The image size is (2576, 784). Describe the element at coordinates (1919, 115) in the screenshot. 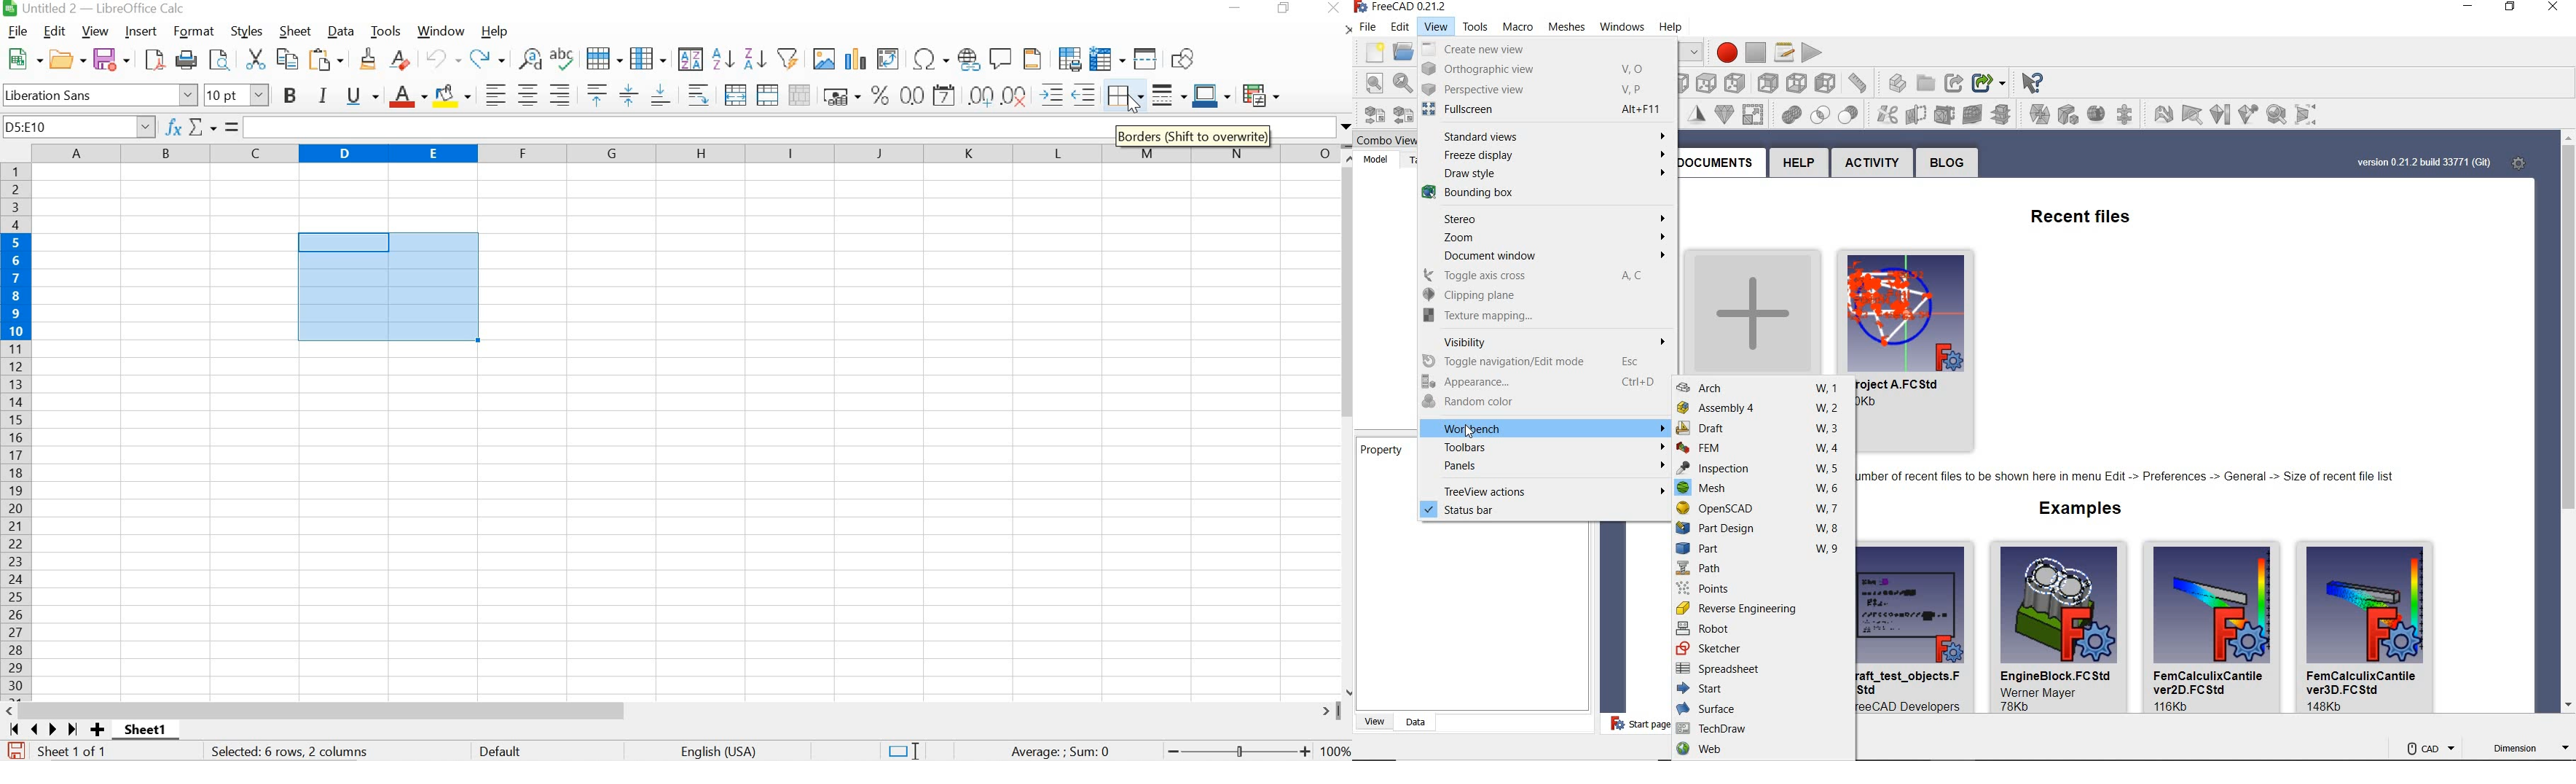

I see `trim mesh with a plane` at that location.